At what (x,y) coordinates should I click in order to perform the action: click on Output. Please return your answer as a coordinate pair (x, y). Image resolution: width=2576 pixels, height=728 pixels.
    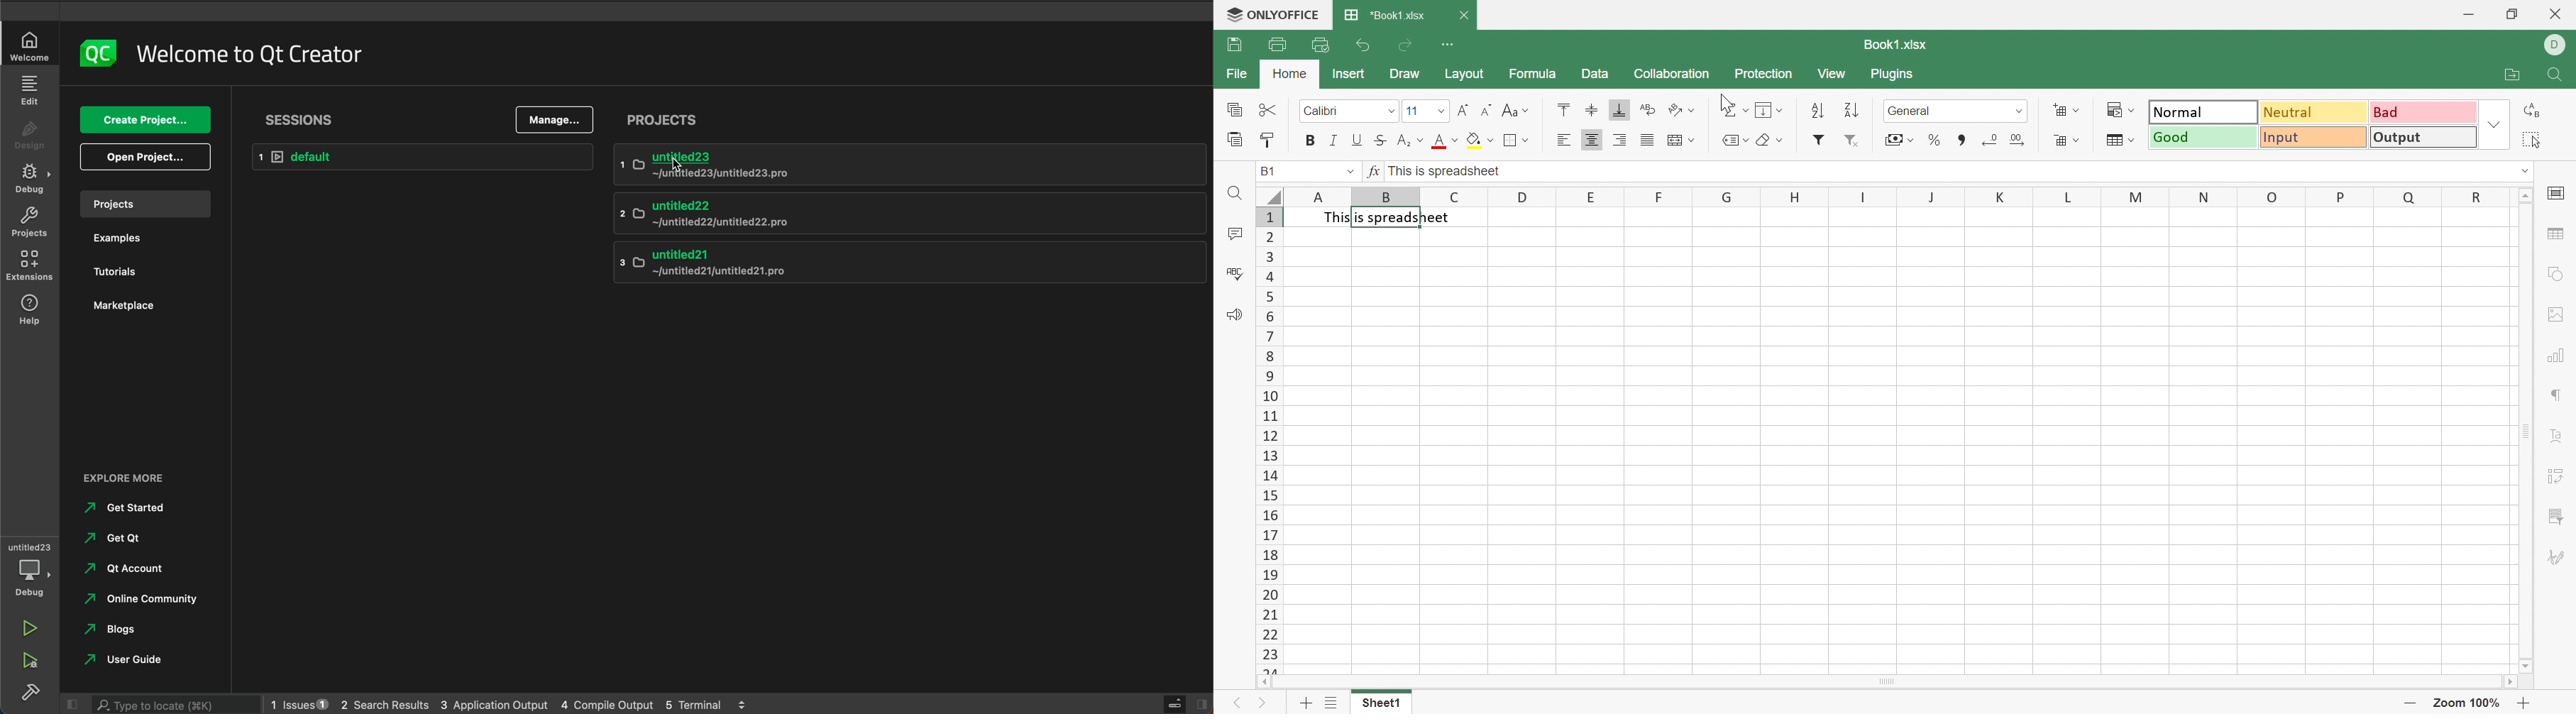
    Looking at the image, I should click on (2425, 137).